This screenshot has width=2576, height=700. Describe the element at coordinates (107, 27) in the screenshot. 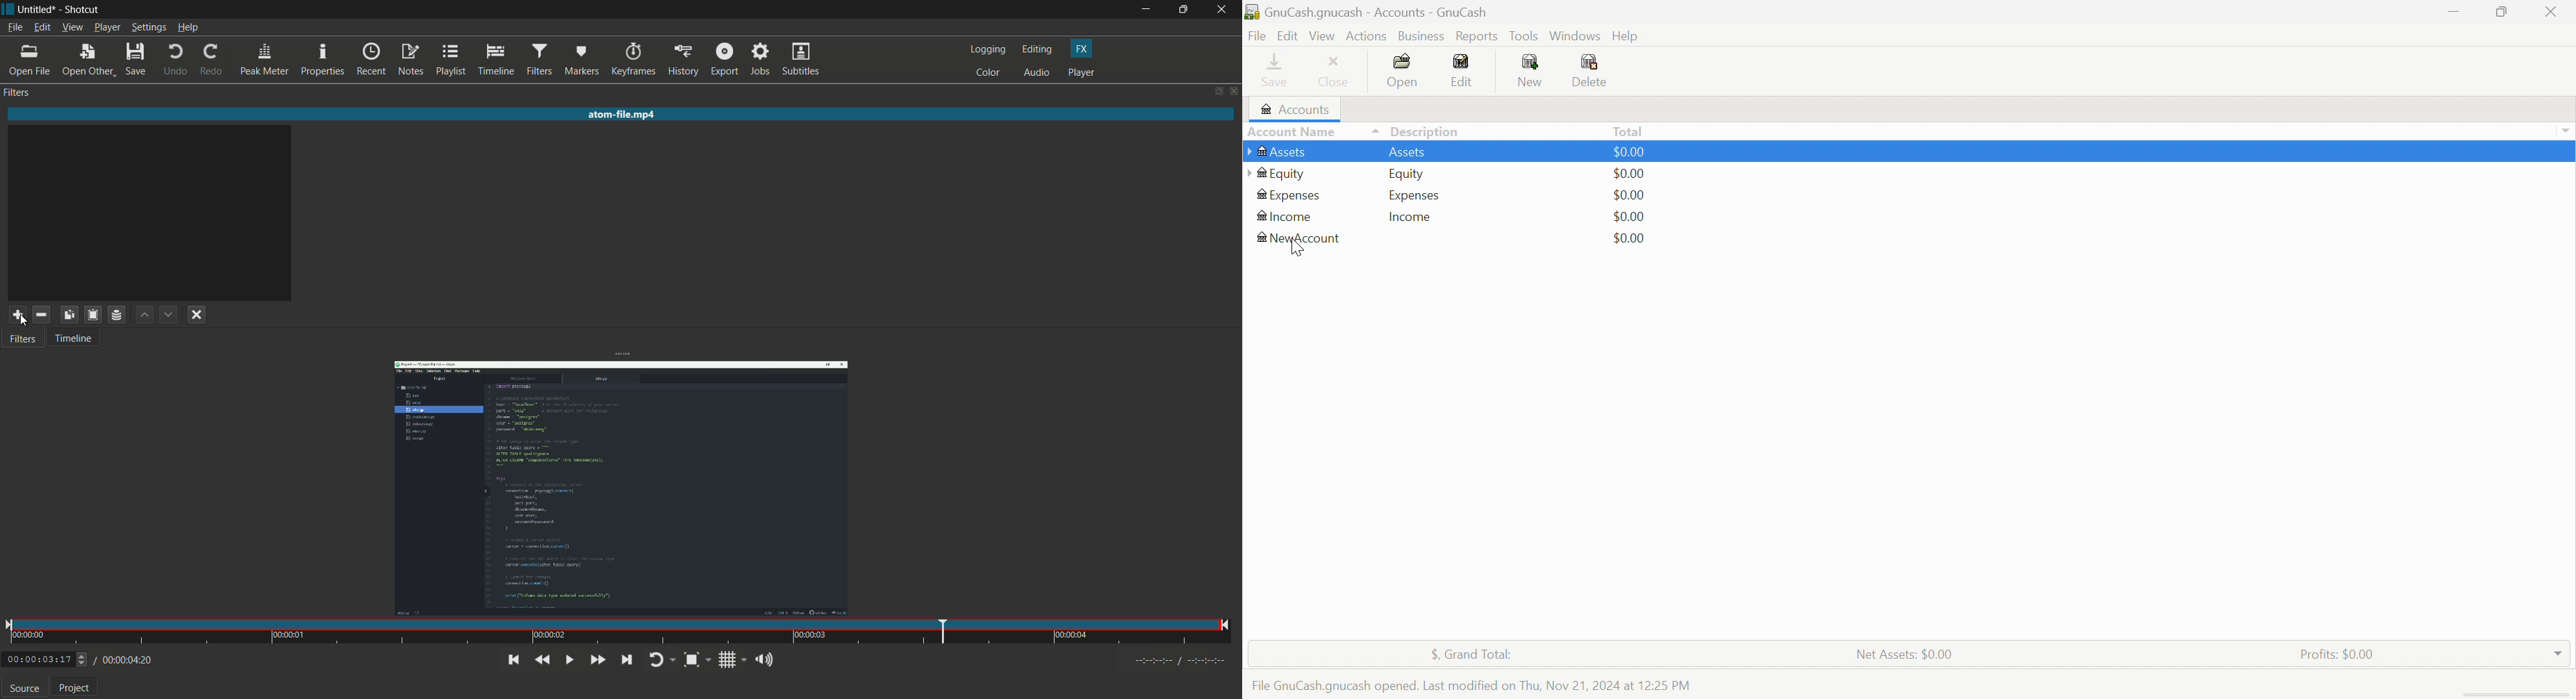

I see `player menu` at that location.